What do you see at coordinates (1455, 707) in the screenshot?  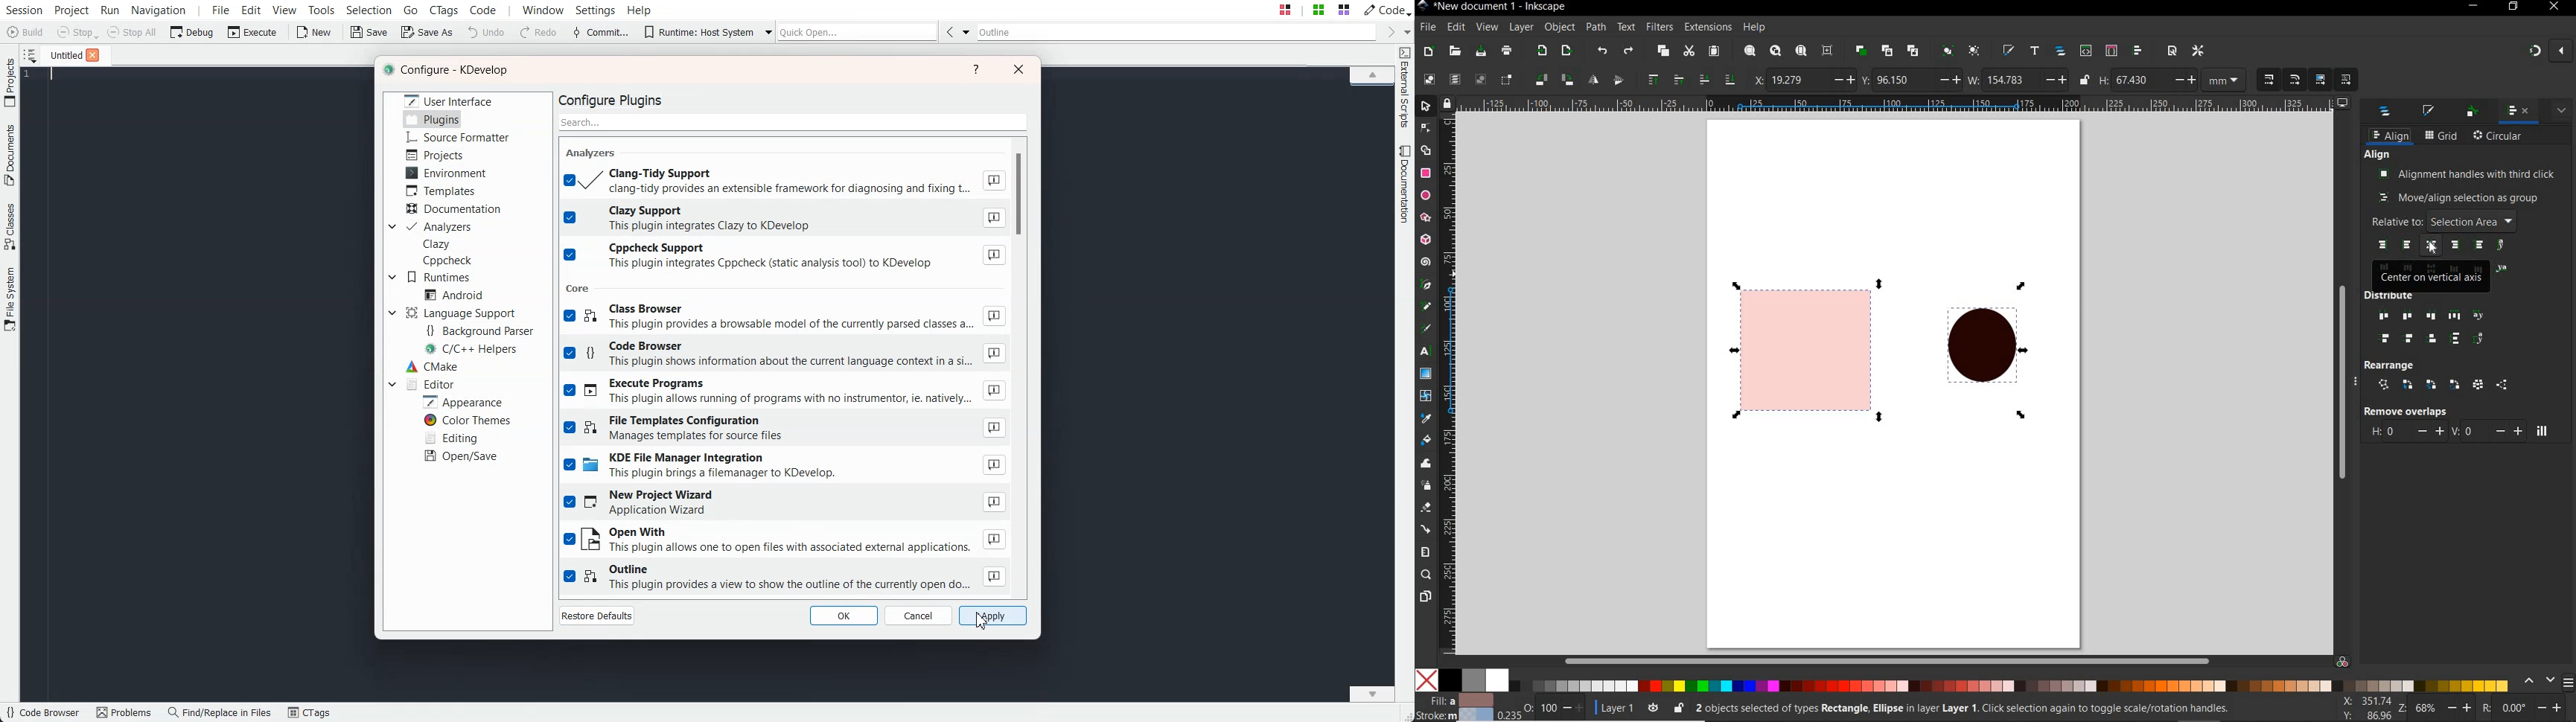 I see `file &stroke` at bounding box center [1455, 707].